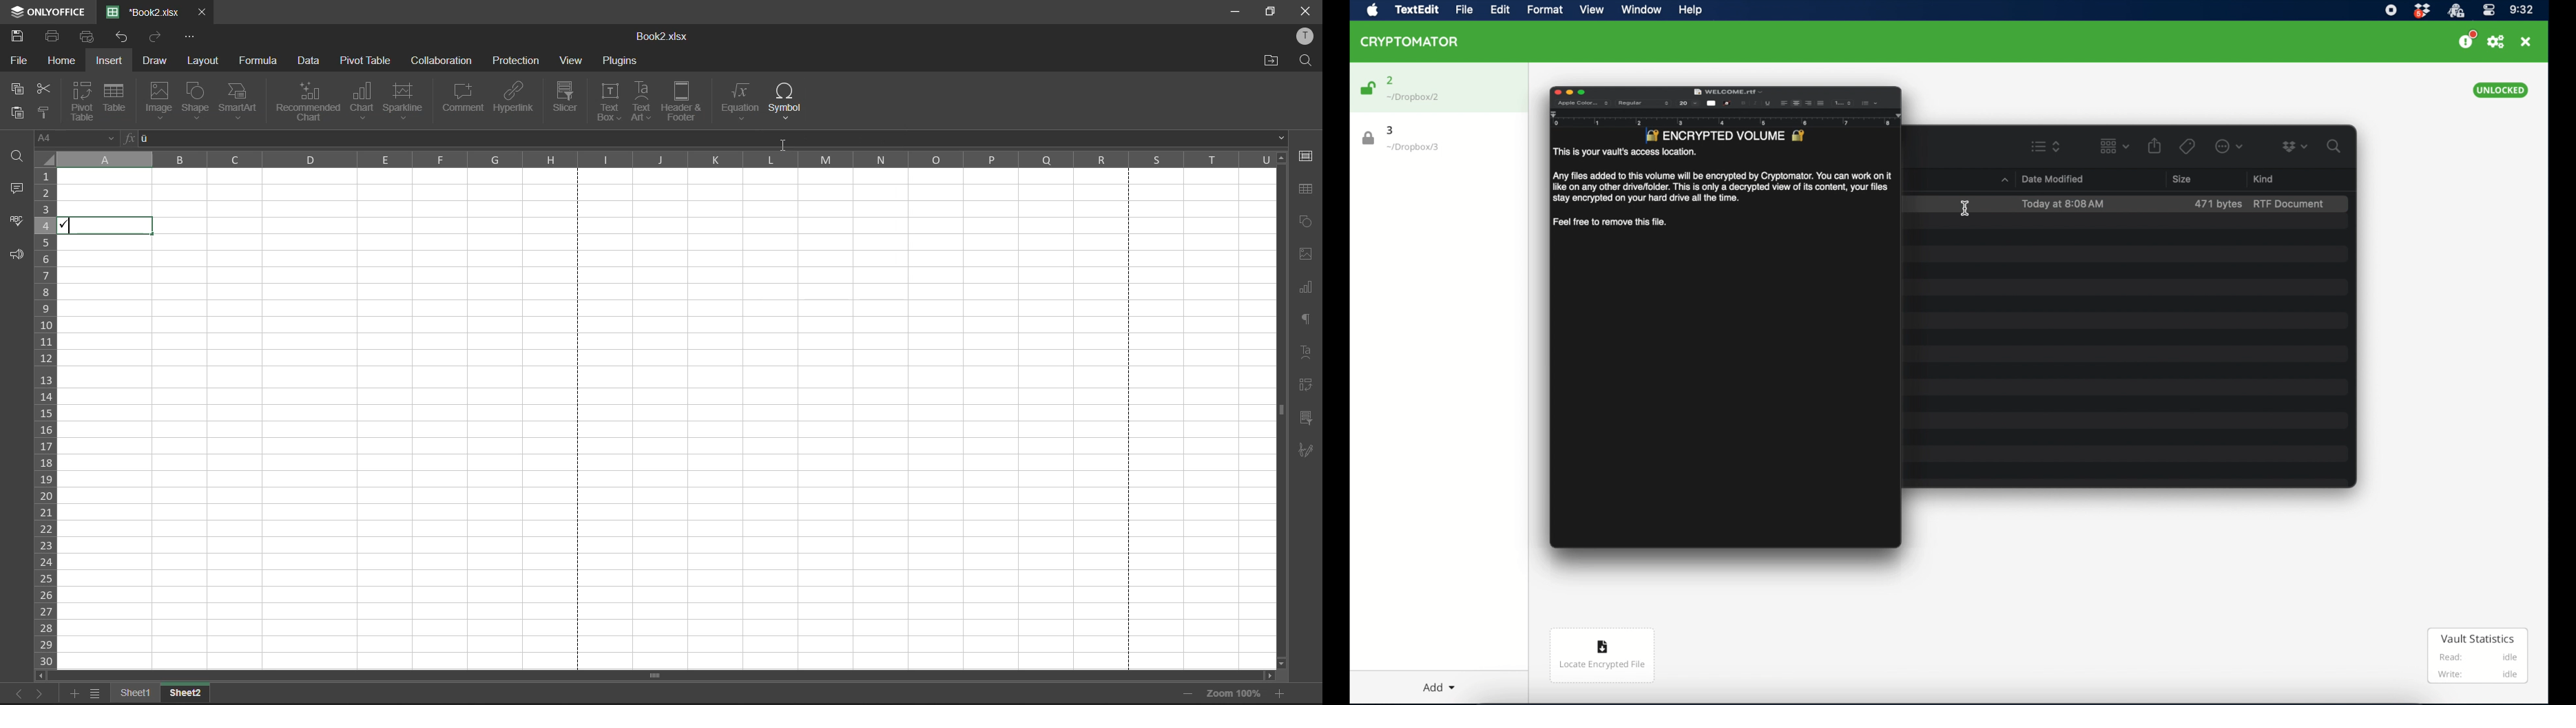 The height and width of the screenshot is (728, 2576). I want to click on insert, so click(111, 61).